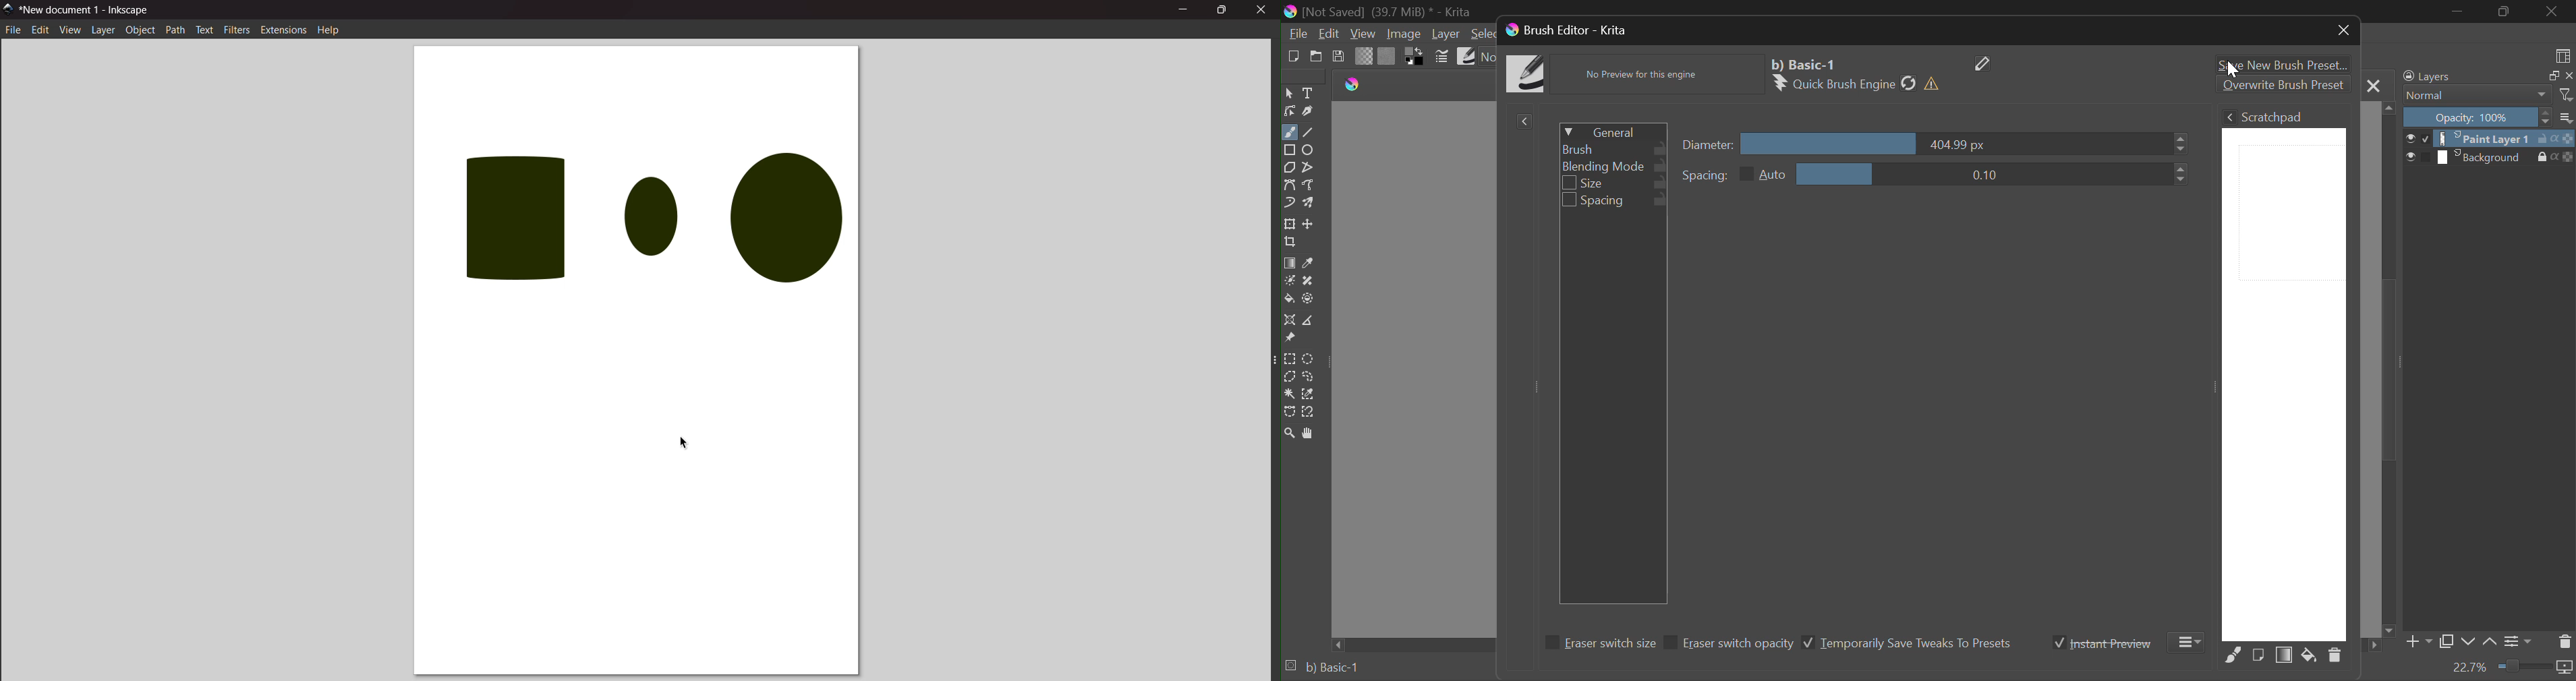 The height and width of the screenshot is (700, 2576). I want to click on Show Presets, so click(1524, 122).